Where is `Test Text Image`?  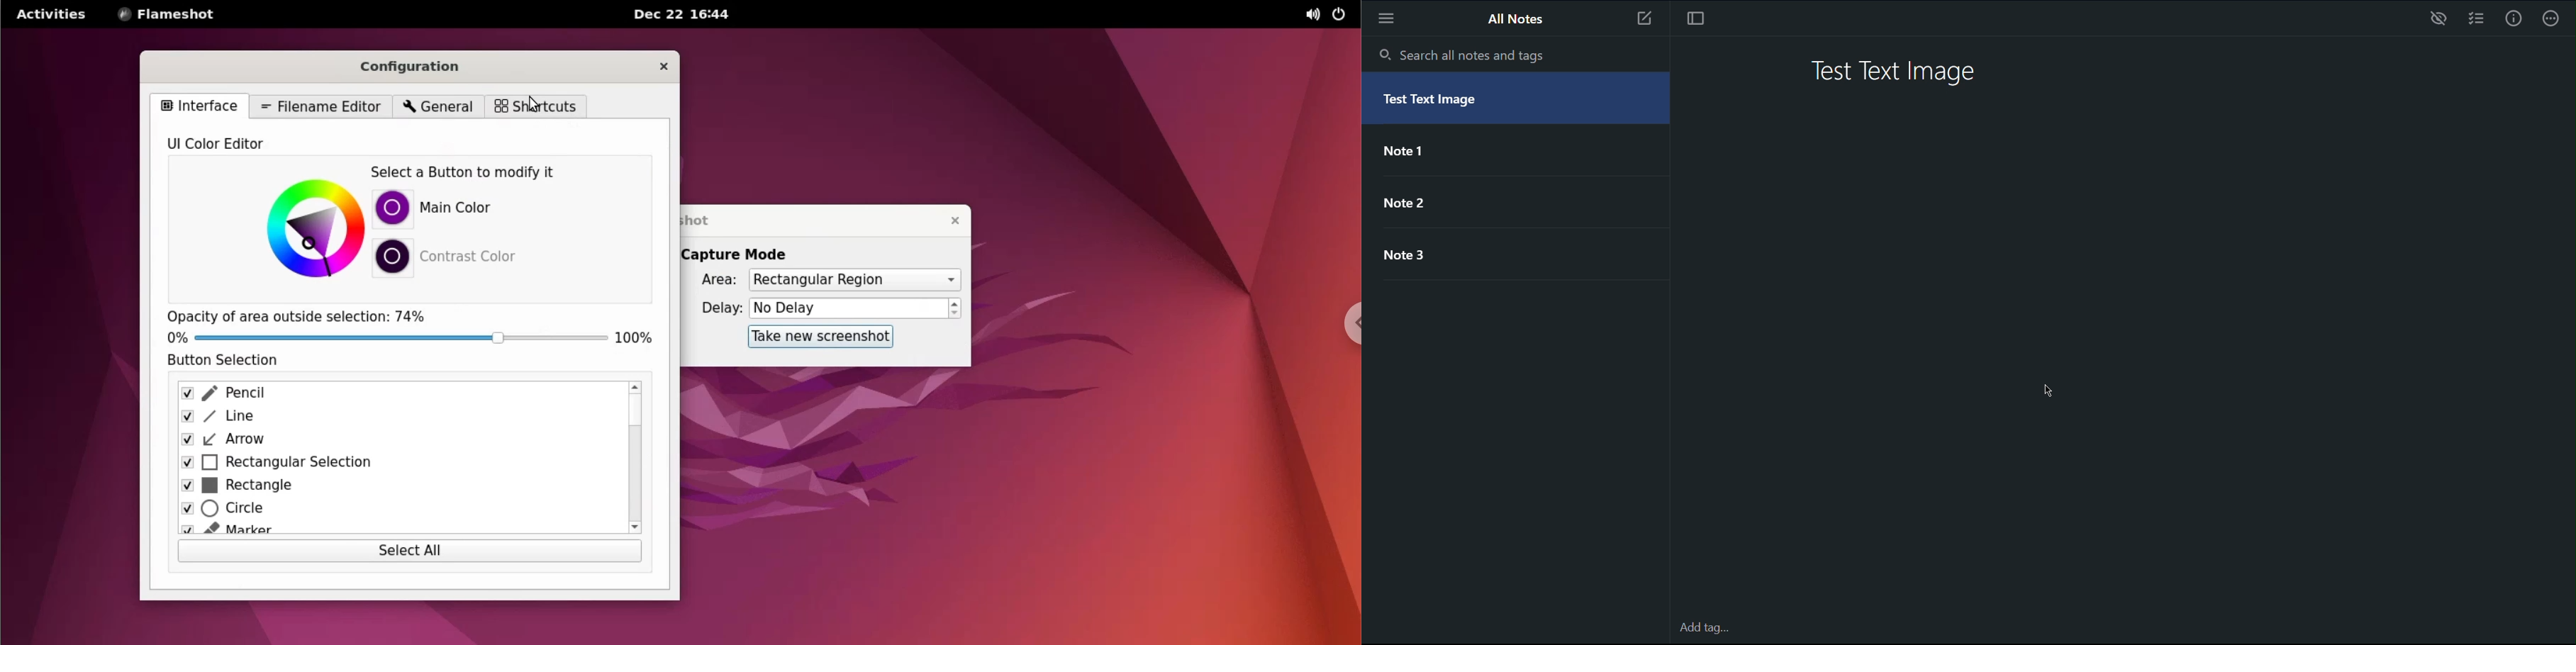
Test Text Image is located at coordinates (1437, 100).